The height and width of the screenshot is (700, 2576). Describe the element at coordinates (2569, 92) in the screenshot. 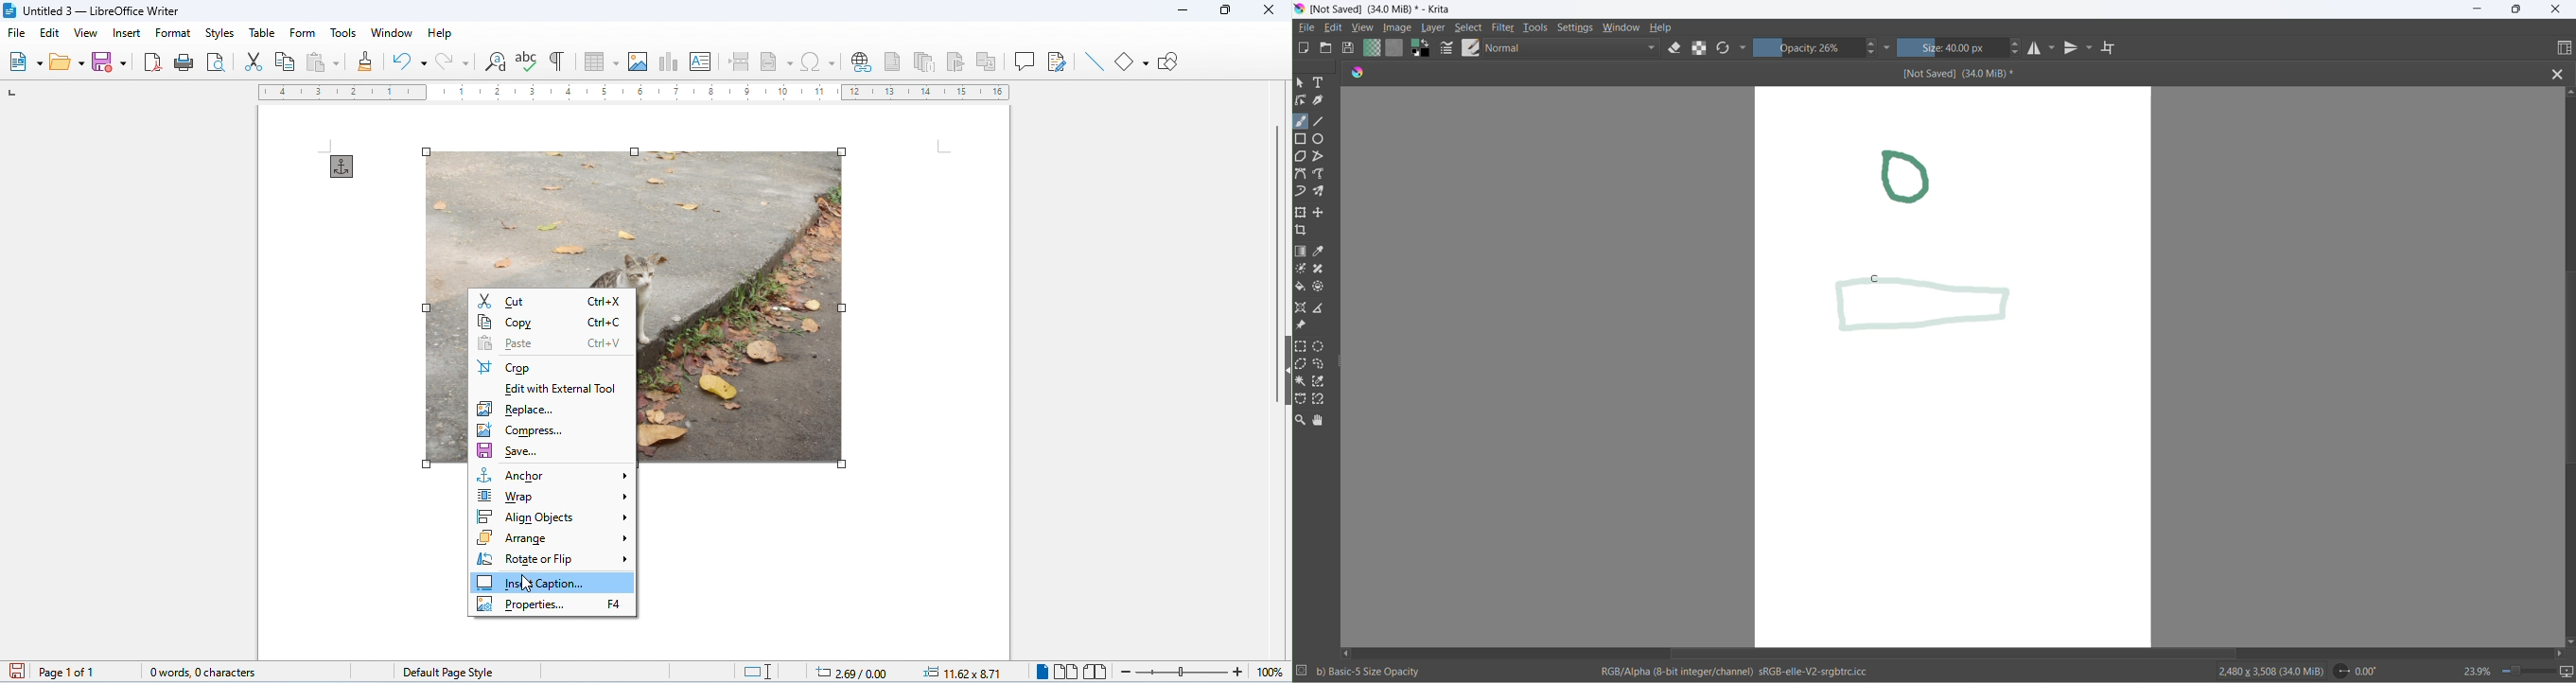

I see `scroll up button` at that location.